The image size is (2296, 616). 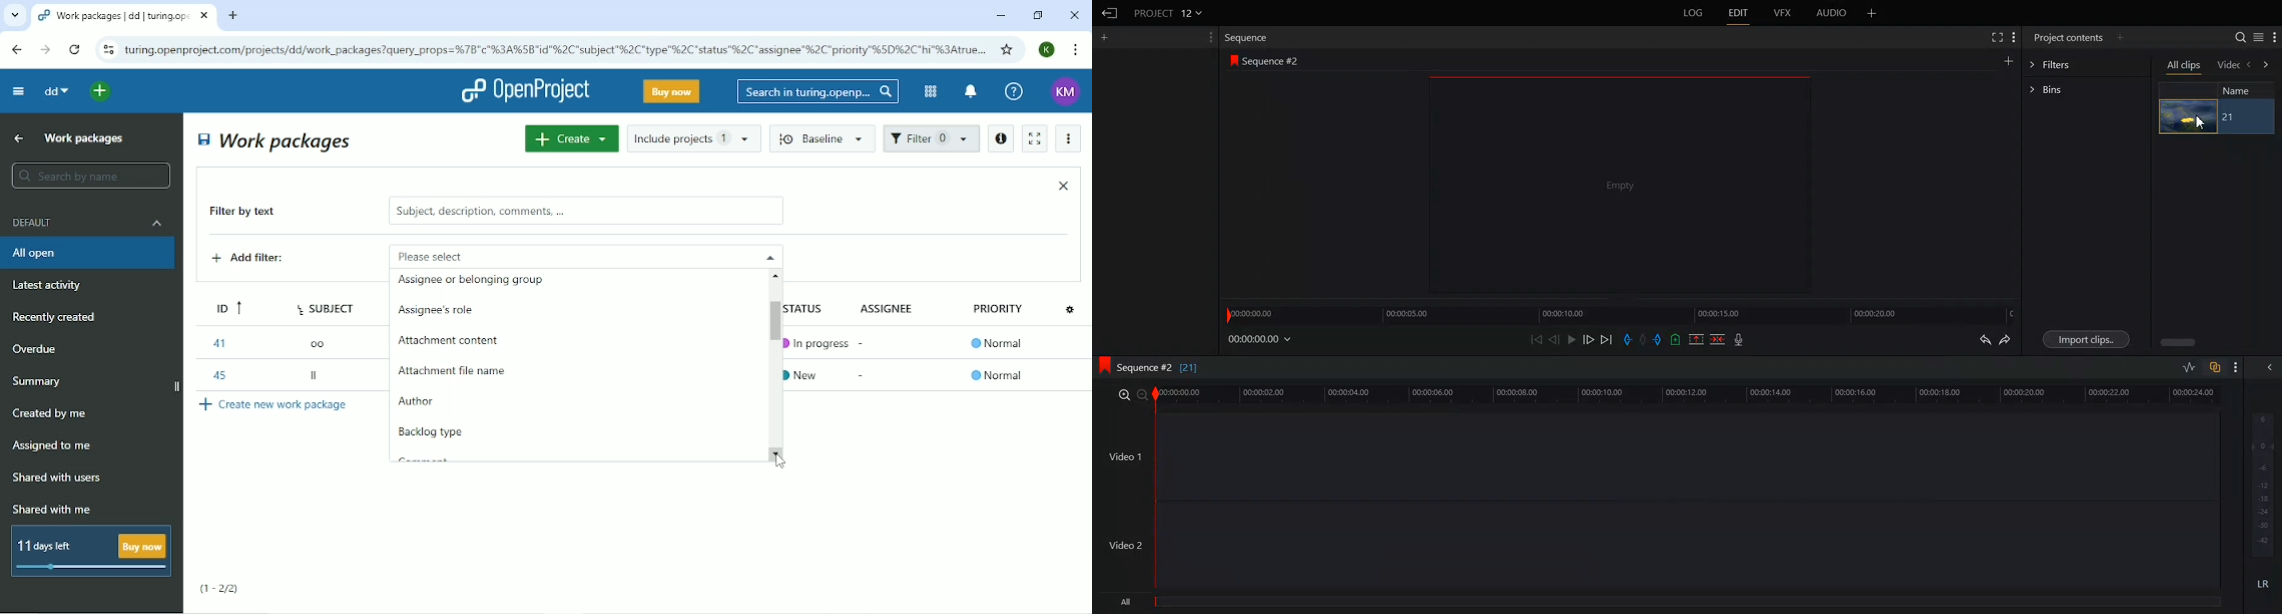 What do you see at coordinates (1271, 61) in the screenshot?
I see `Sequence 2` at bounding box center [1271, 61].